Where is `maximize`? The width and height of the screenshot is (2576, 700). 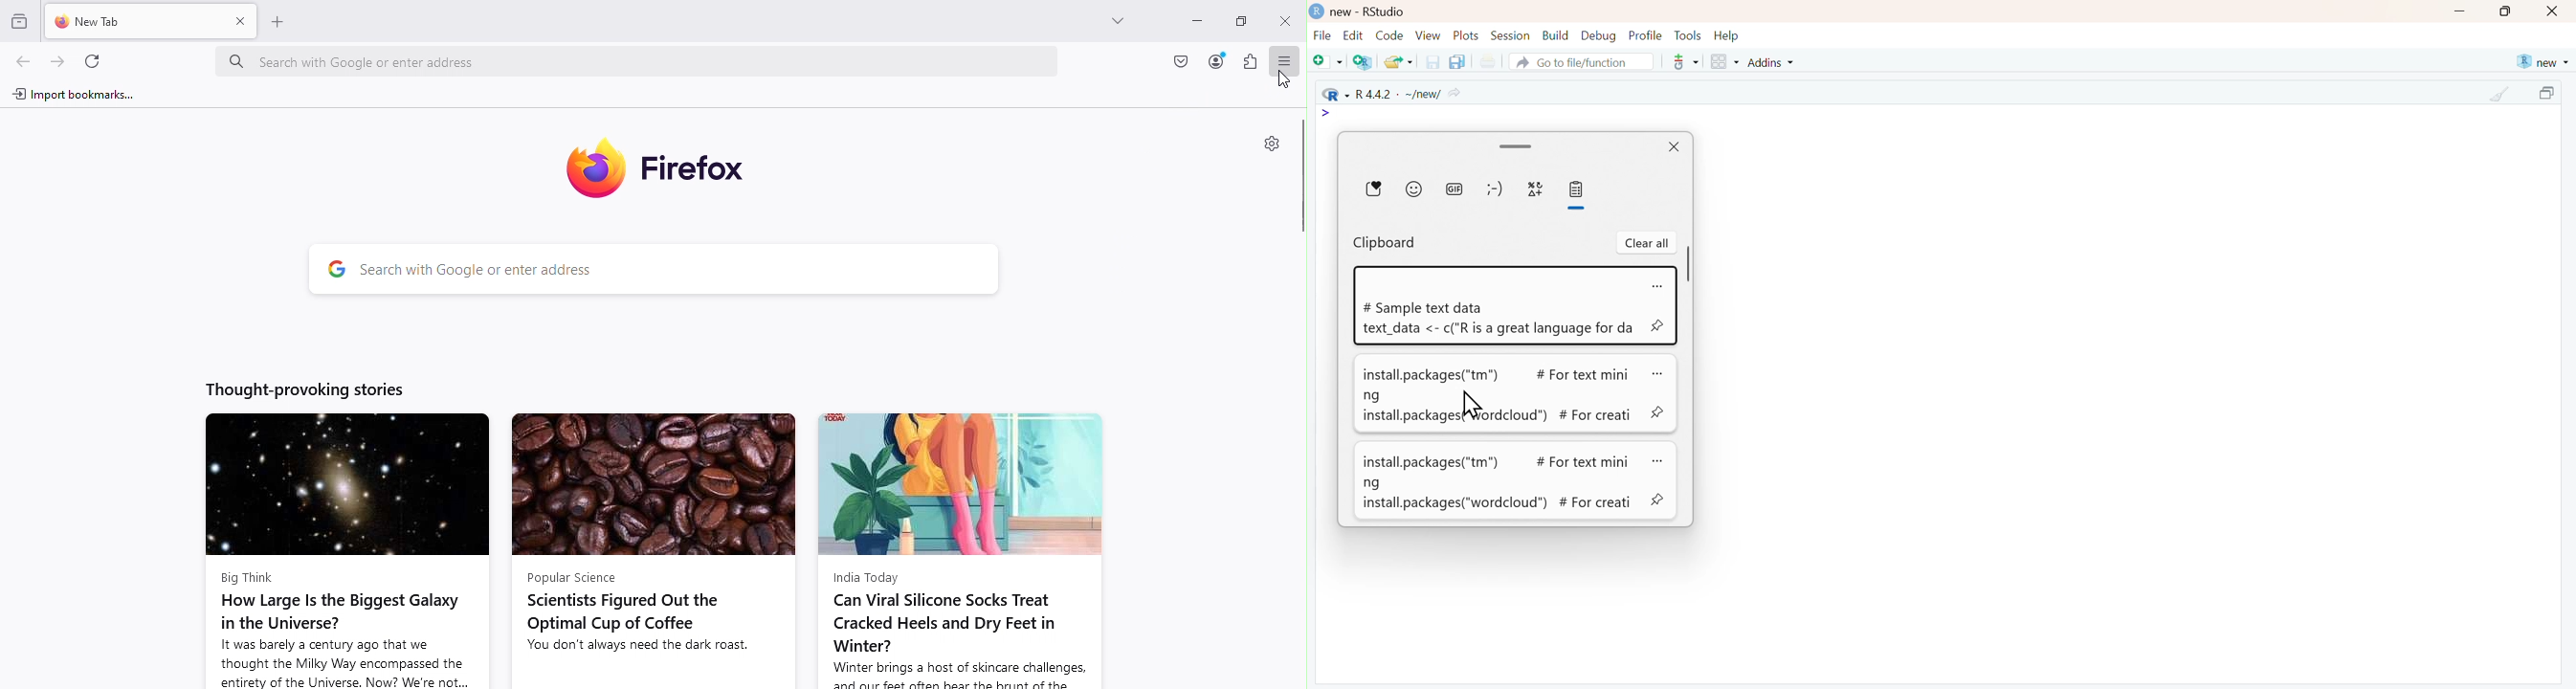 maximize is located at coordinates (2551, 93).